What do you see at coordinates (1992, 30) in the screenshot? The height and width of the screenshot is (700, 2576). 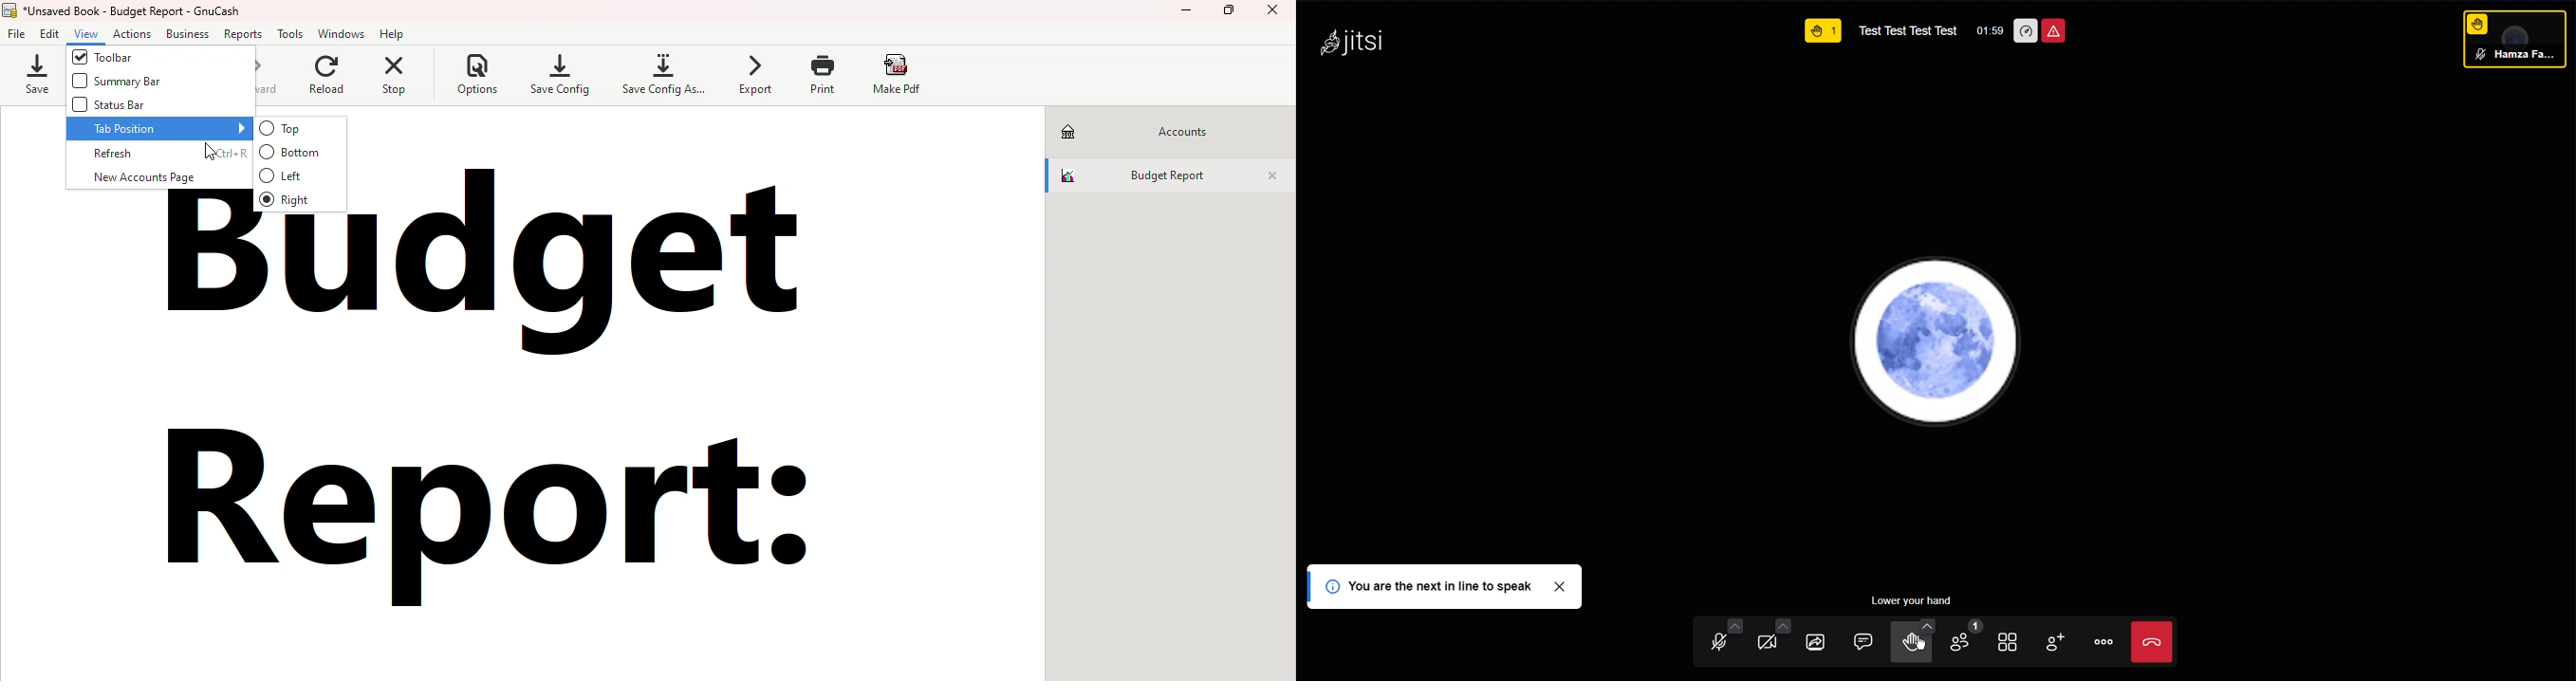 I see `01:59` at bounding box center [1992, 30].